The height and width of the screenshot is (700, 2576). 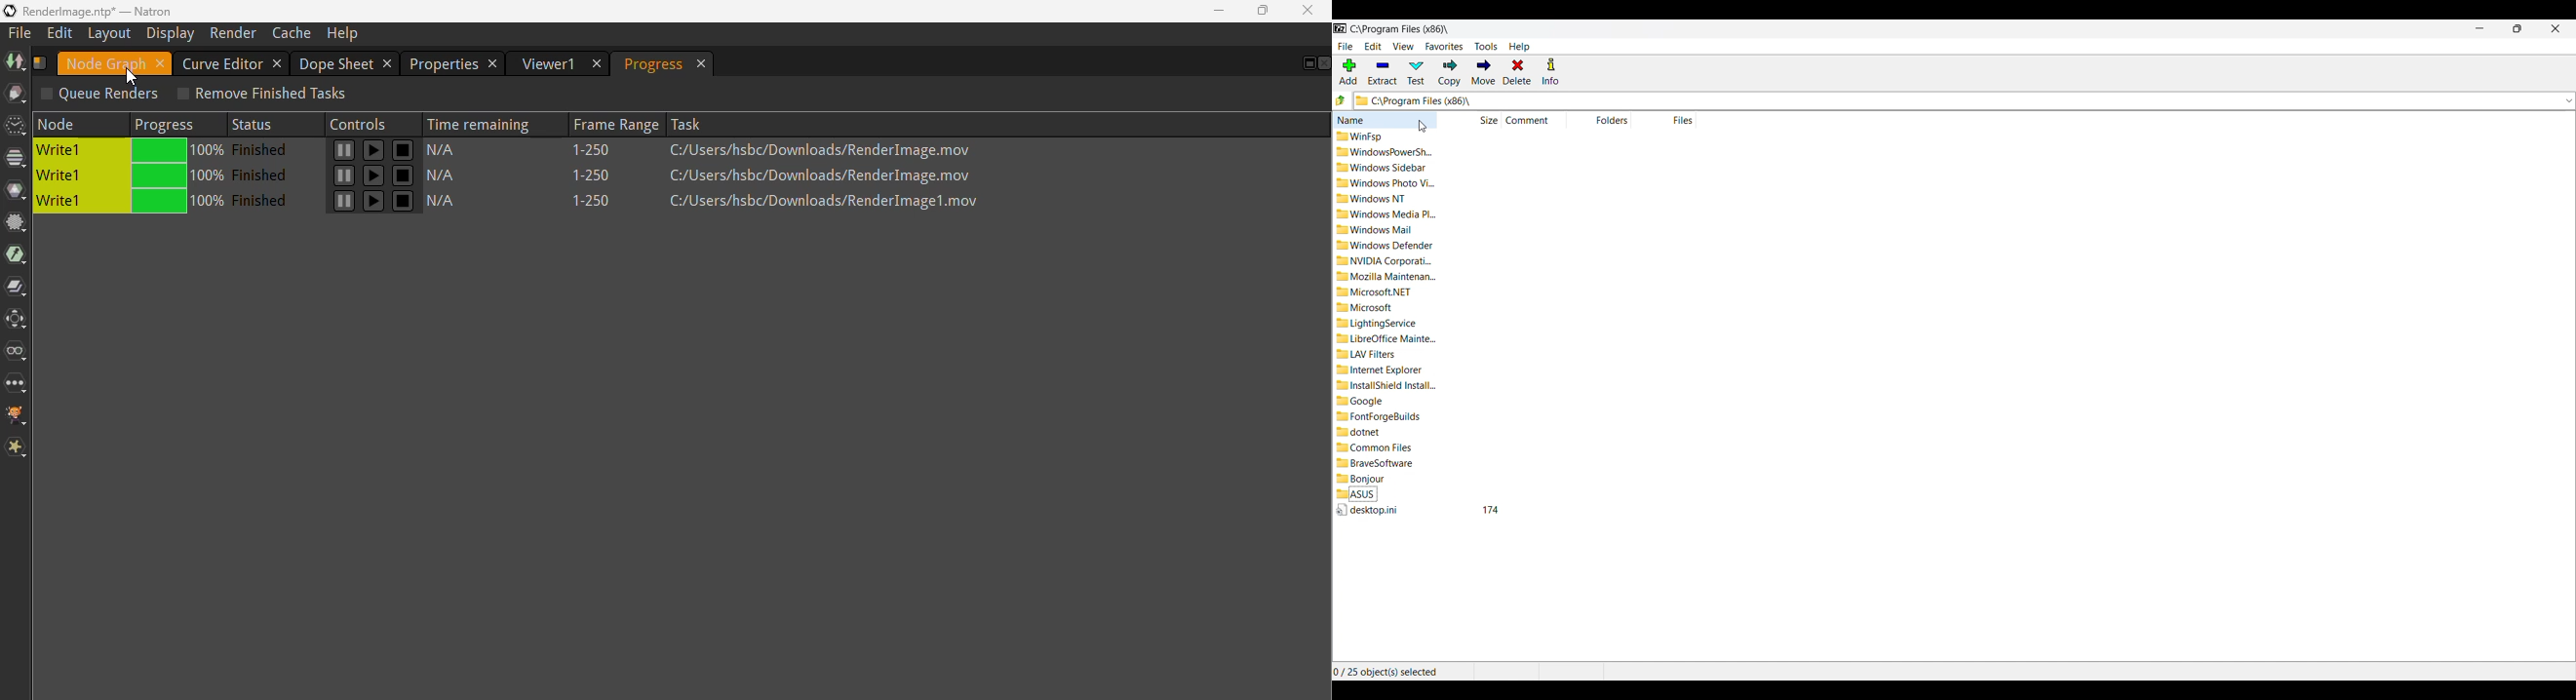 I want to click on Common Files, so click(x=1380, y=446).